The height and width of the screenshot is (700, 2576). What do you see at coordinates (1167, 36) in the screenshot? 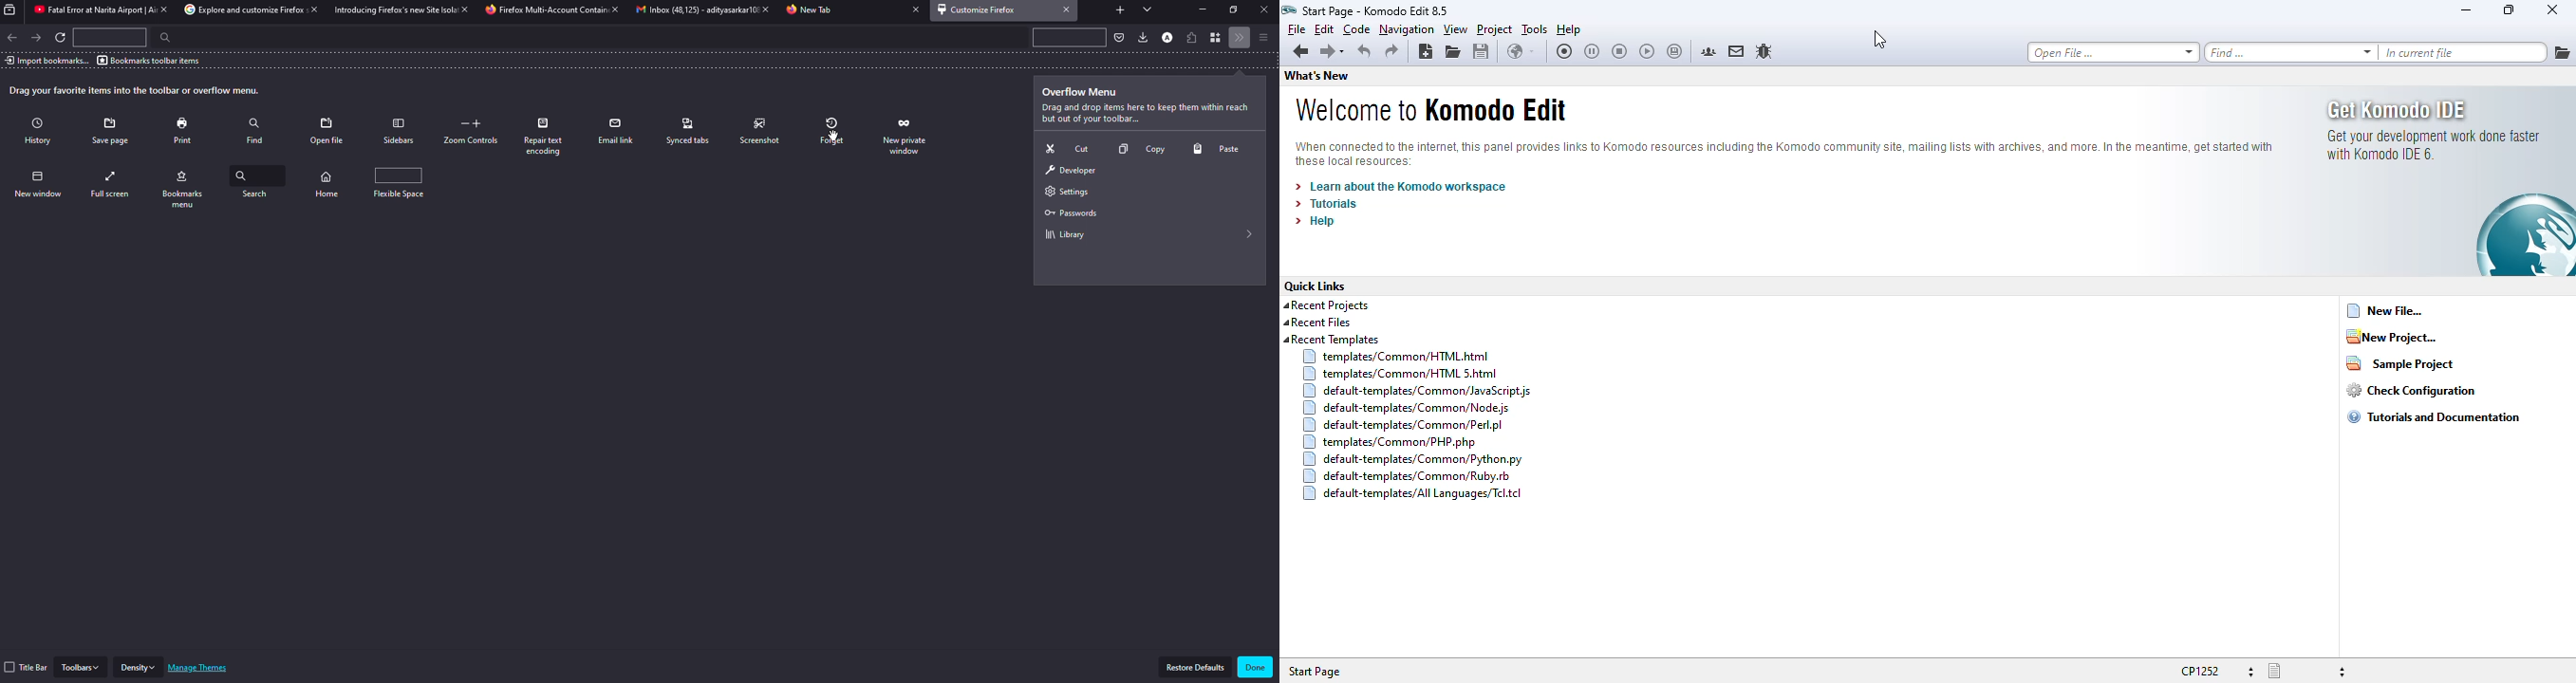
I see `profile` at bounding box center [1167, 36].